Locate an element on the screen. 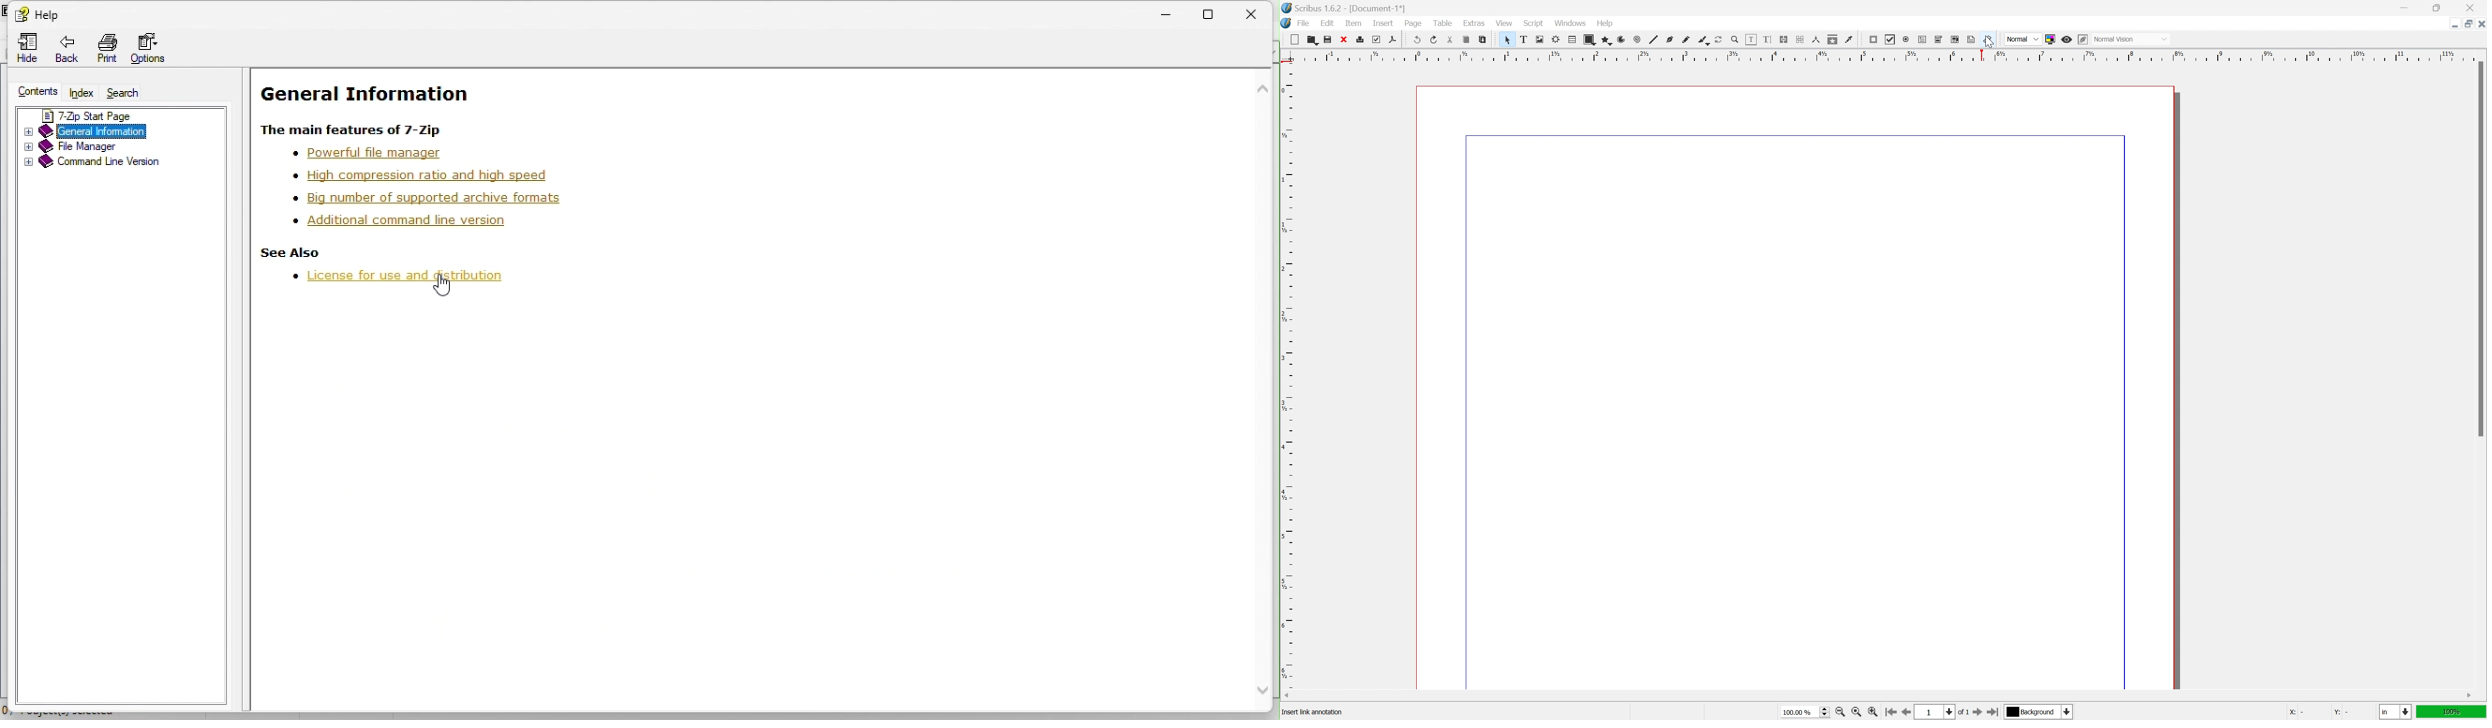 The image size is (2492, 728). restore down is located at coordinates (2439, 7).